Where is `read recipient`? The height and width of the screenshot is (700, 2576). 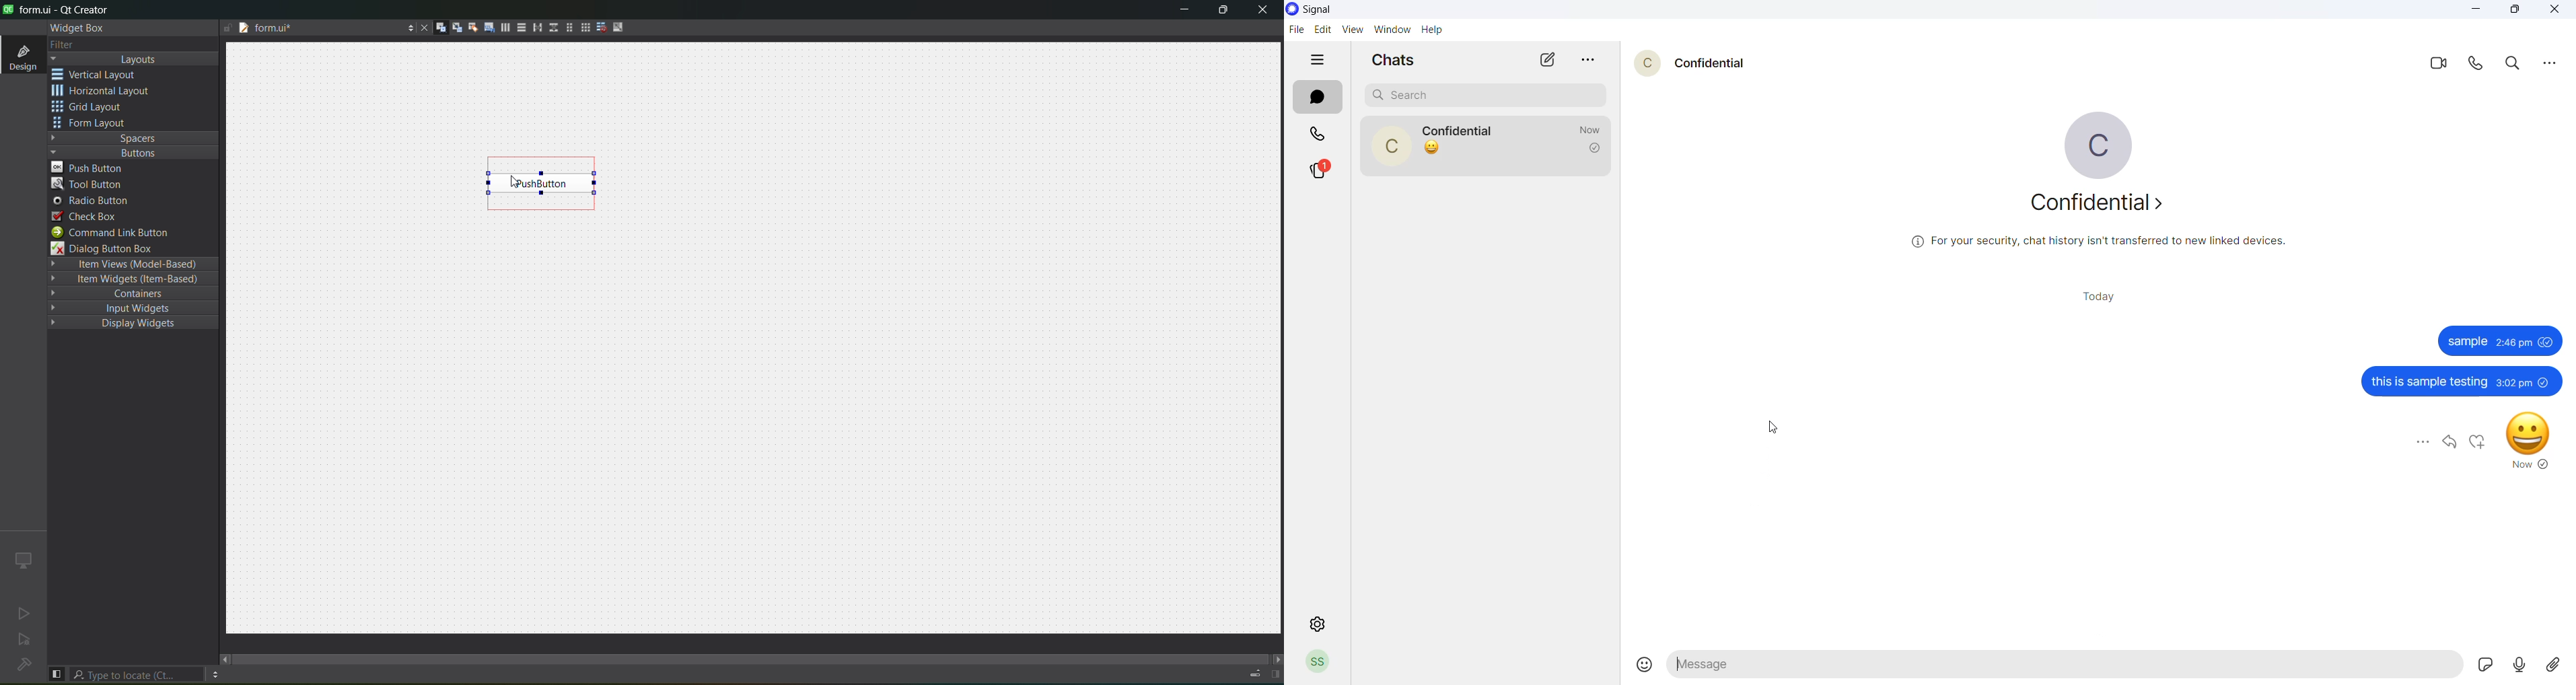
read recipient is located at coordinates (1596, 149).